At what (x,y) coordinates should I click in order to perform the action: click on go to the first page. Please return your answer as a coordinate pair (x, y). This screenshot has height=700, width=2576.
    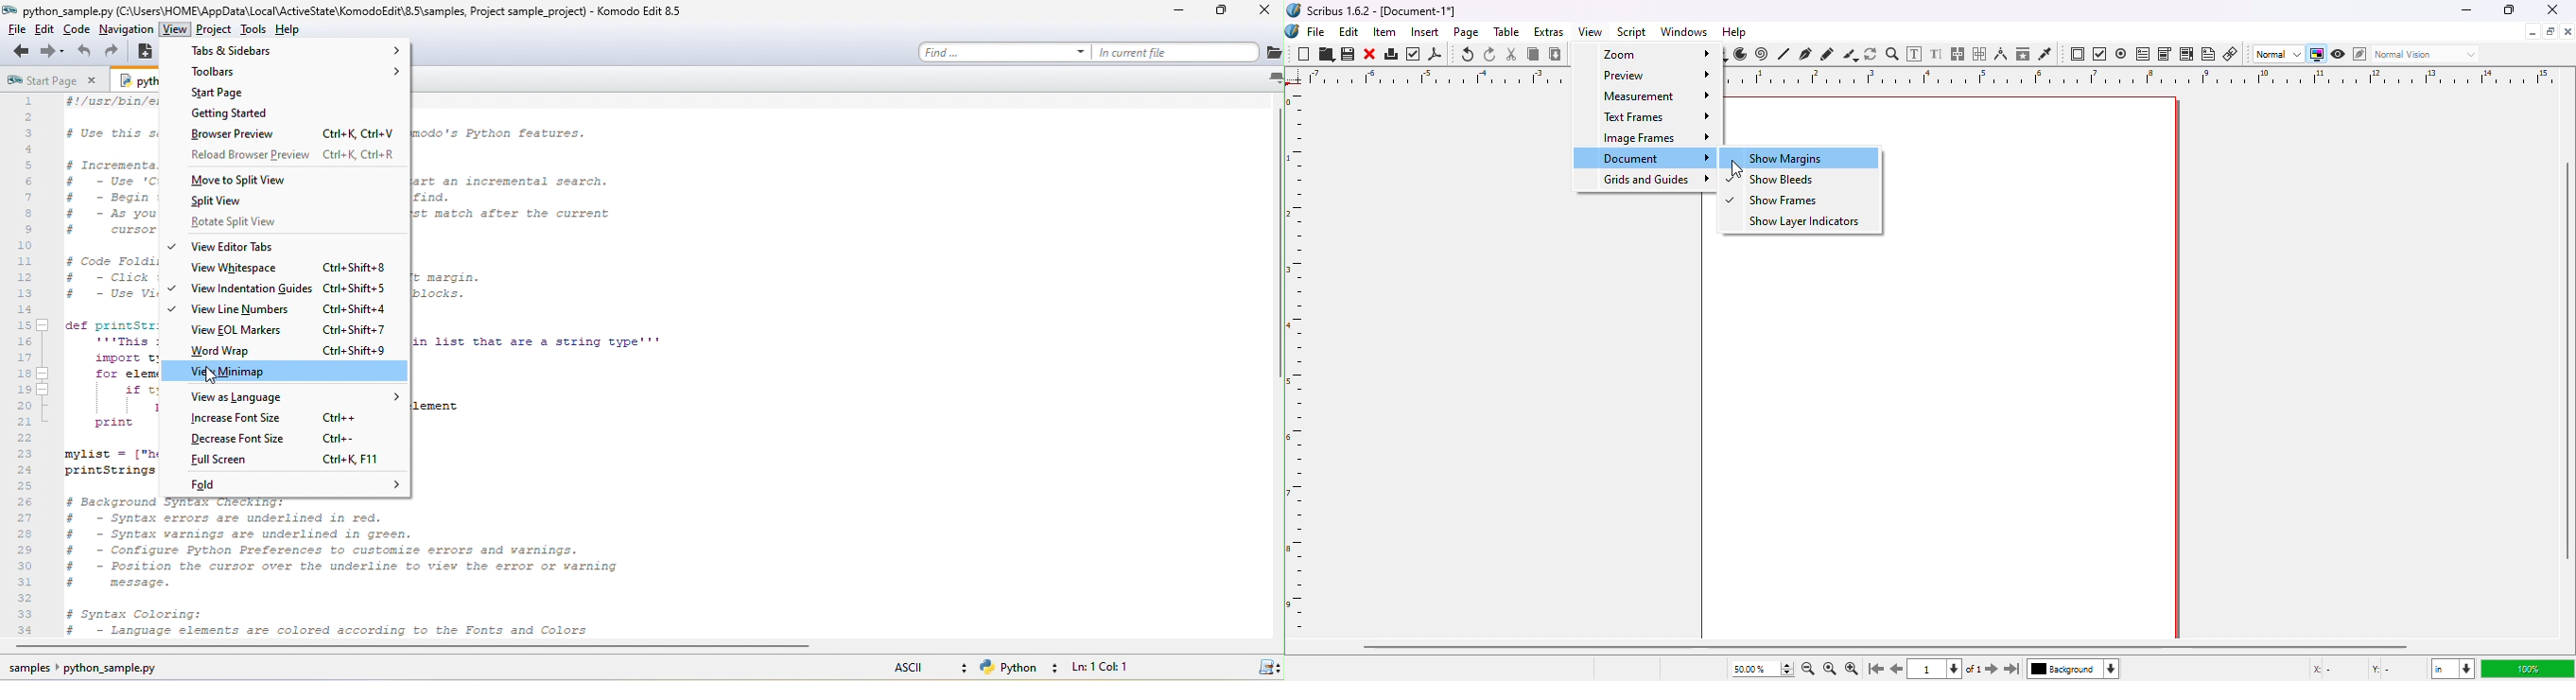
    Looking at the image, I should click on (1876, 670).